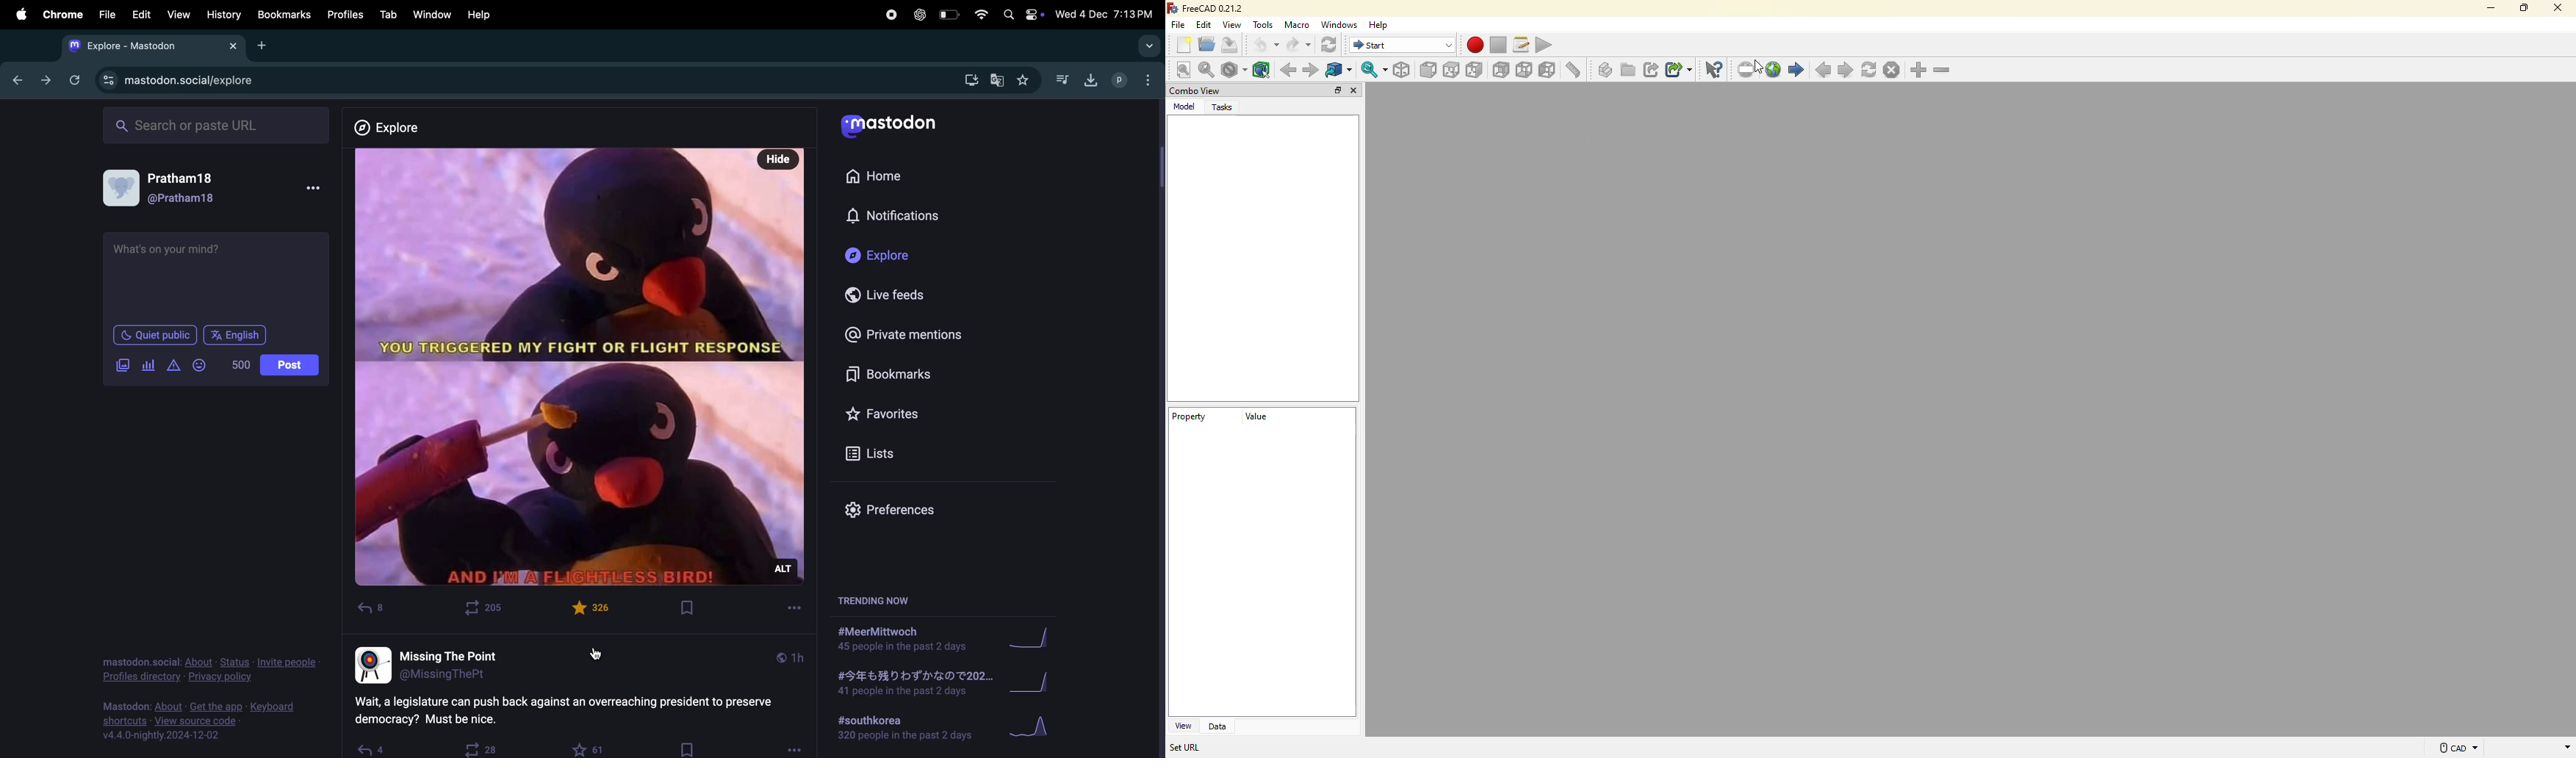 The width and height of the screenshot is (2576, 784). I want to click on options, so click(794, 749).